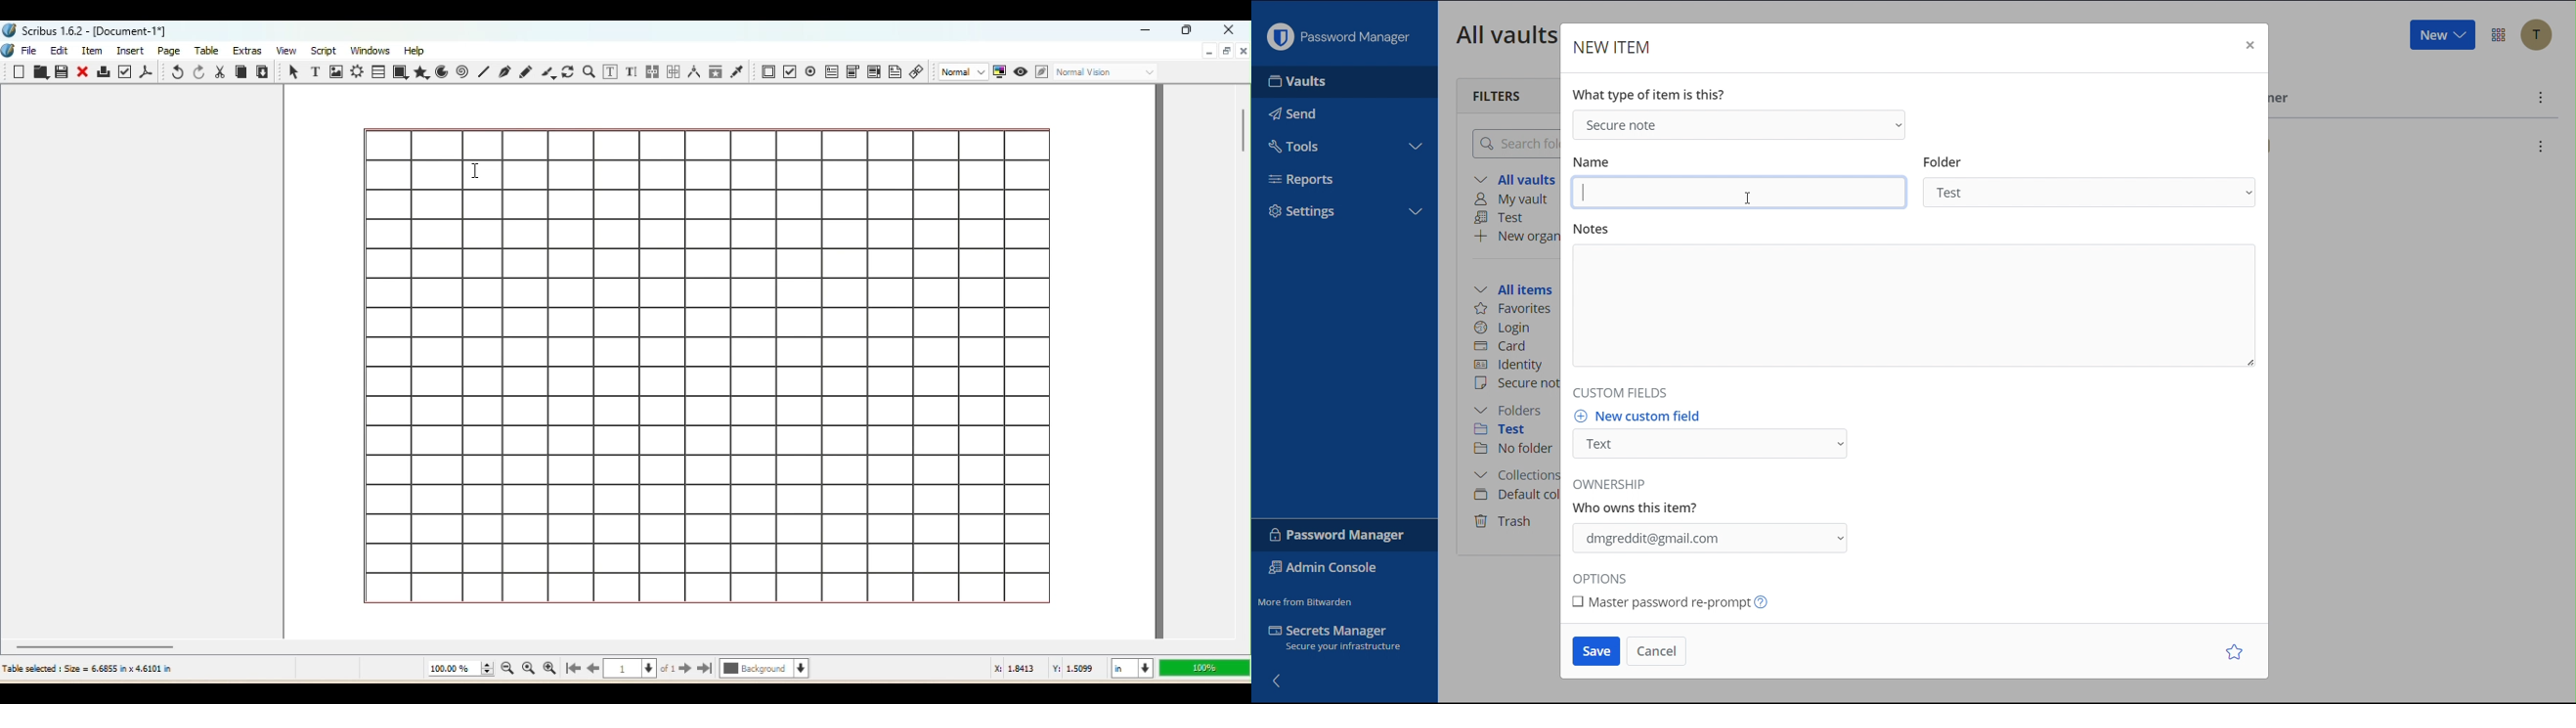 This screenshot has width=2576, height=728. Describe the element at coordinates (1498, 94) in the screenshot. I see `Filters` at that location.